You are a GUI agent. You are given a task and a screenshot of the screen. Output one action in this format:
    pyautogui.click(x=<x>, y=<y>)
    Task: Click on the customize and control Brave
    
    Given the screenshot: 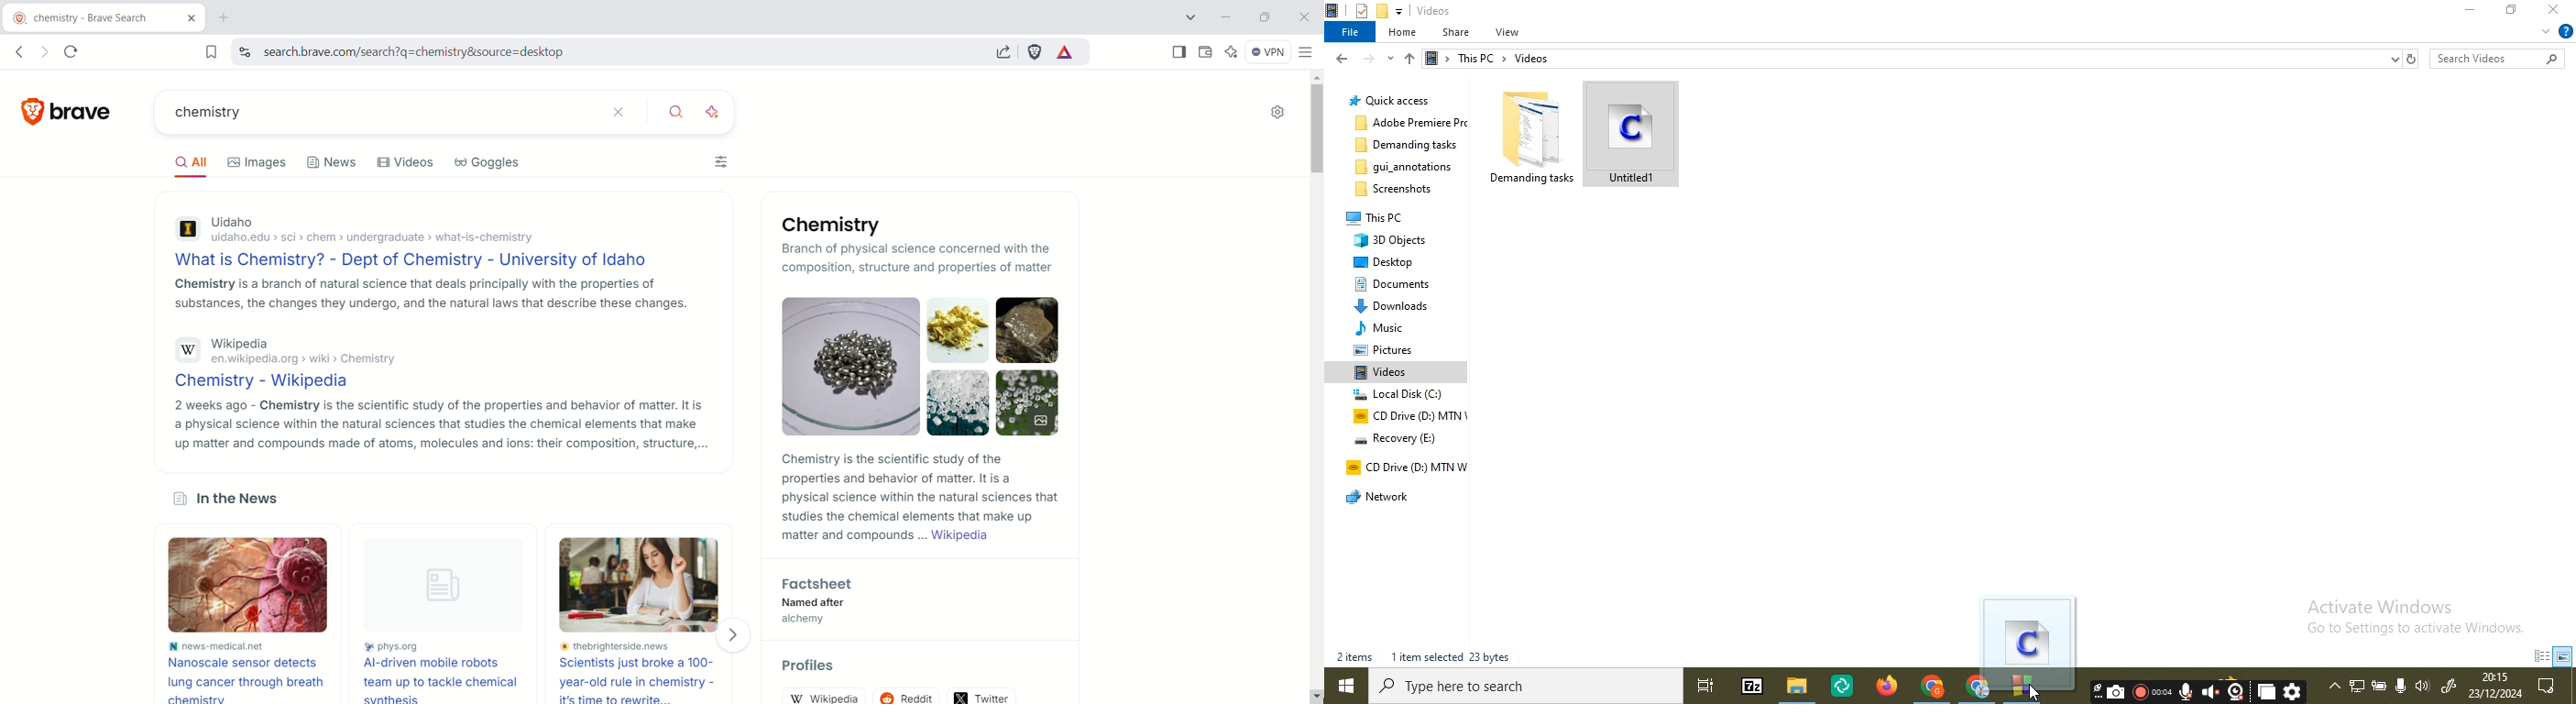 What is the action you would take?
    pyautogui.click(x=1307, y=51)
    